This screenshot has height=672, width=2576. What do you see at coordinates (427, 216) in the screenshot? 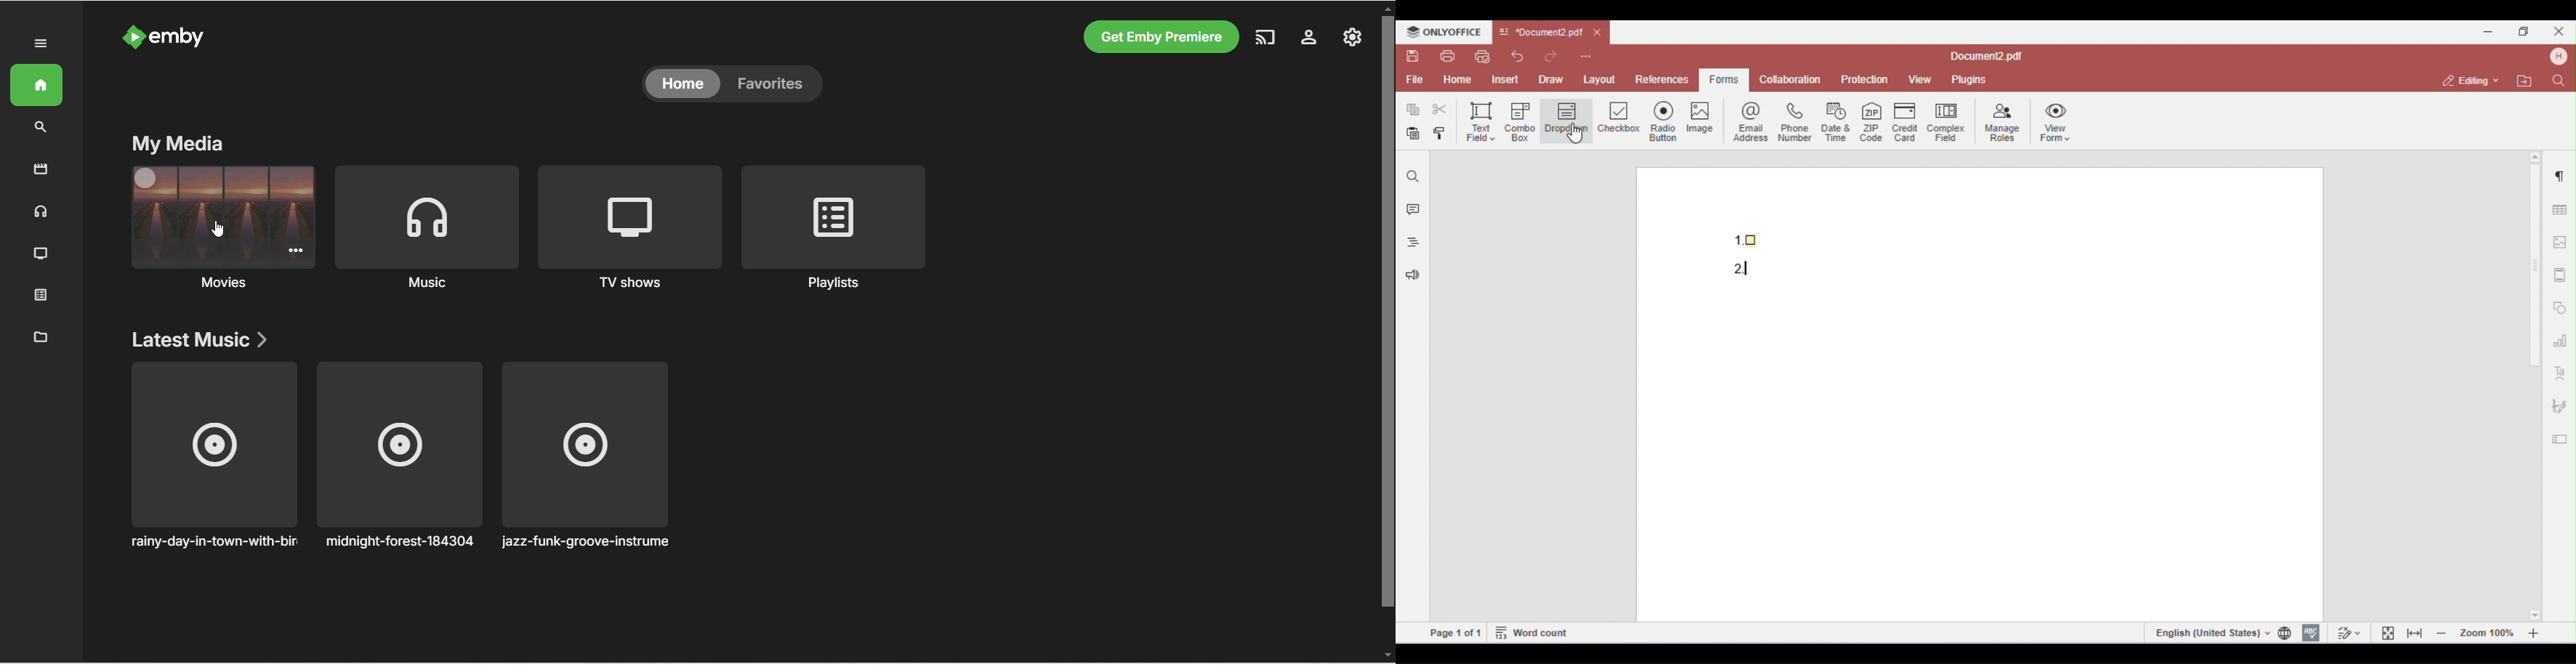
I see `music` at bounding box center [427, 216].